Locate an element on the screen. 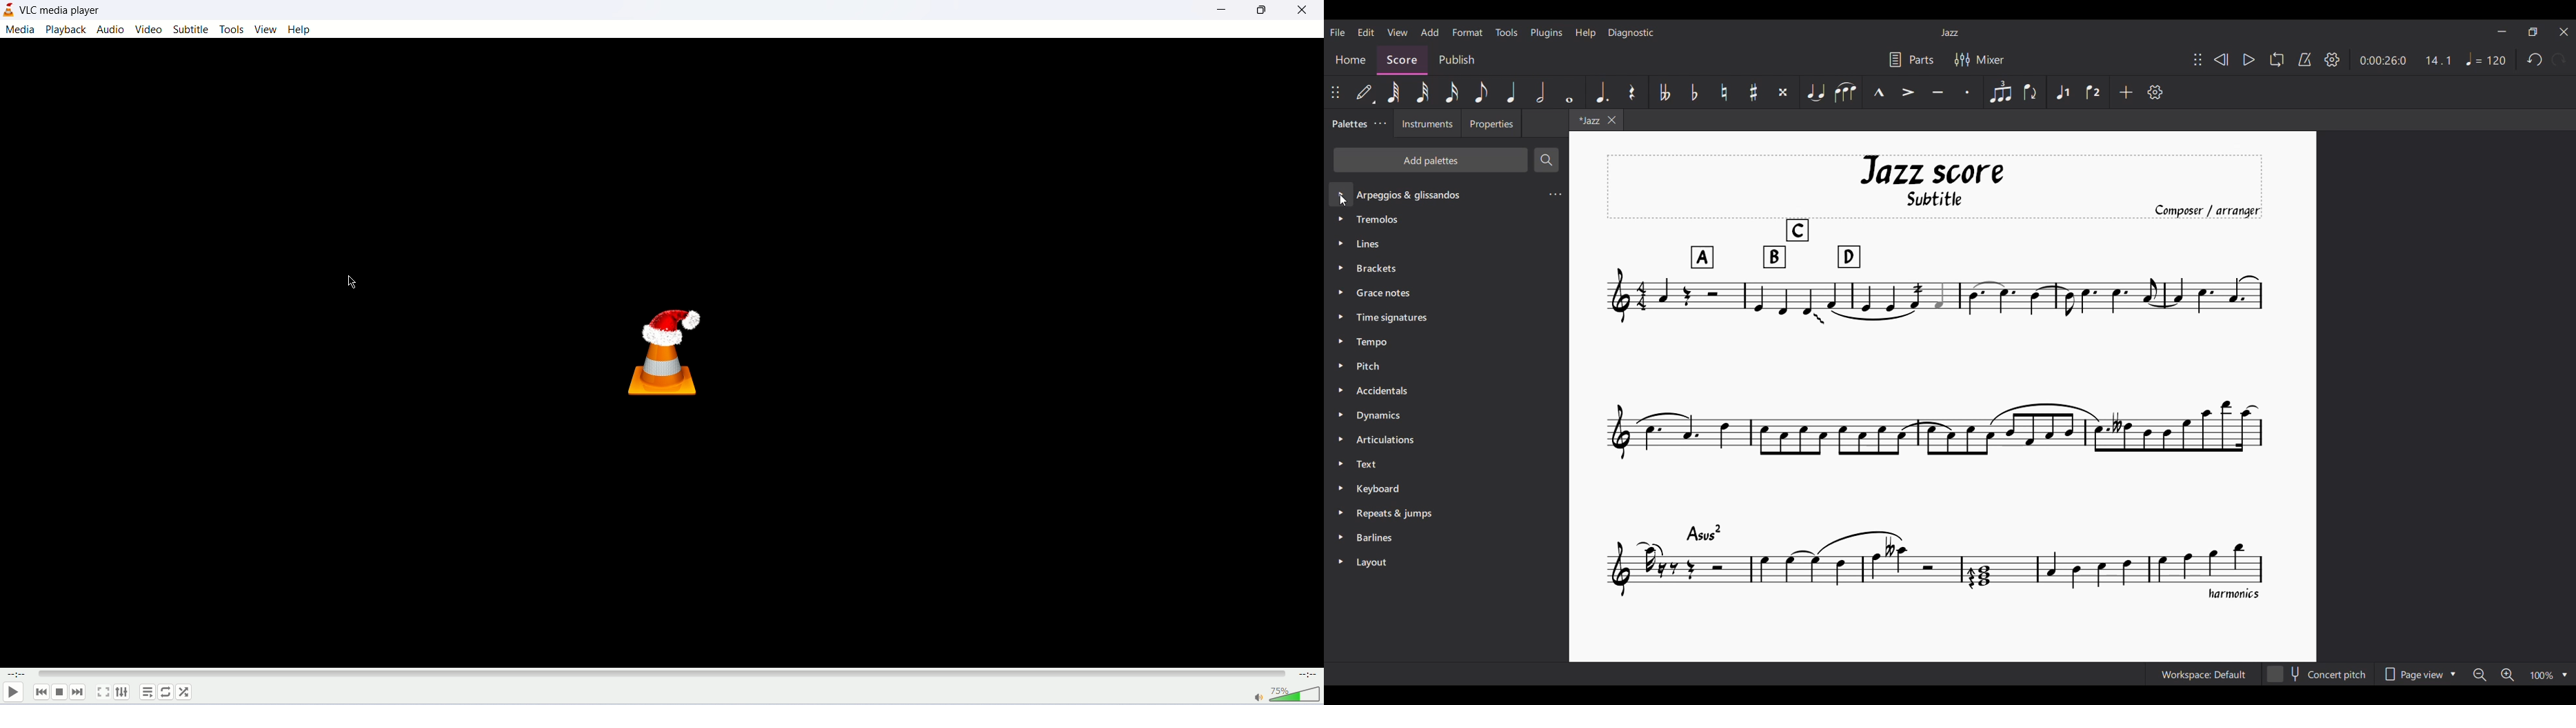 The width and height of the screenshot is (2576, 728). Accidentals is located at coordinates (1383, 391).